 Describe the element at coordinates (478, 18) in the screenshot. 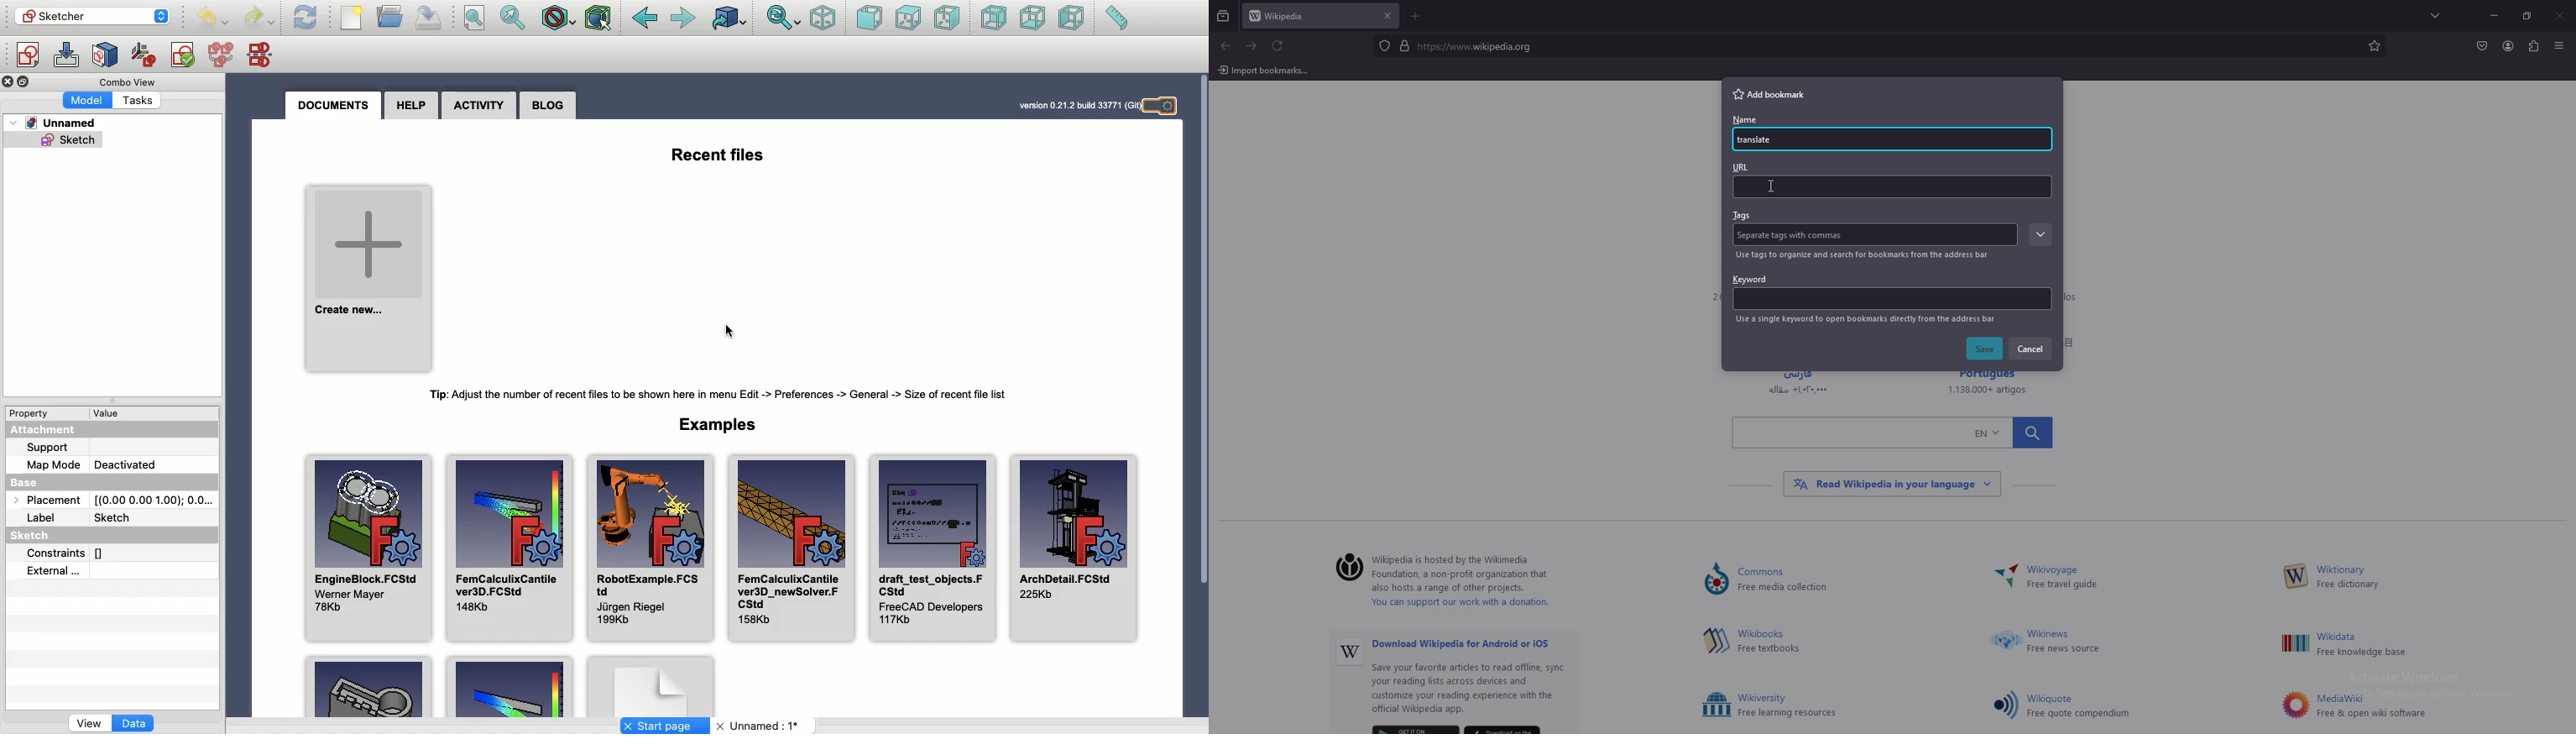

I see `Fit all` at that location.